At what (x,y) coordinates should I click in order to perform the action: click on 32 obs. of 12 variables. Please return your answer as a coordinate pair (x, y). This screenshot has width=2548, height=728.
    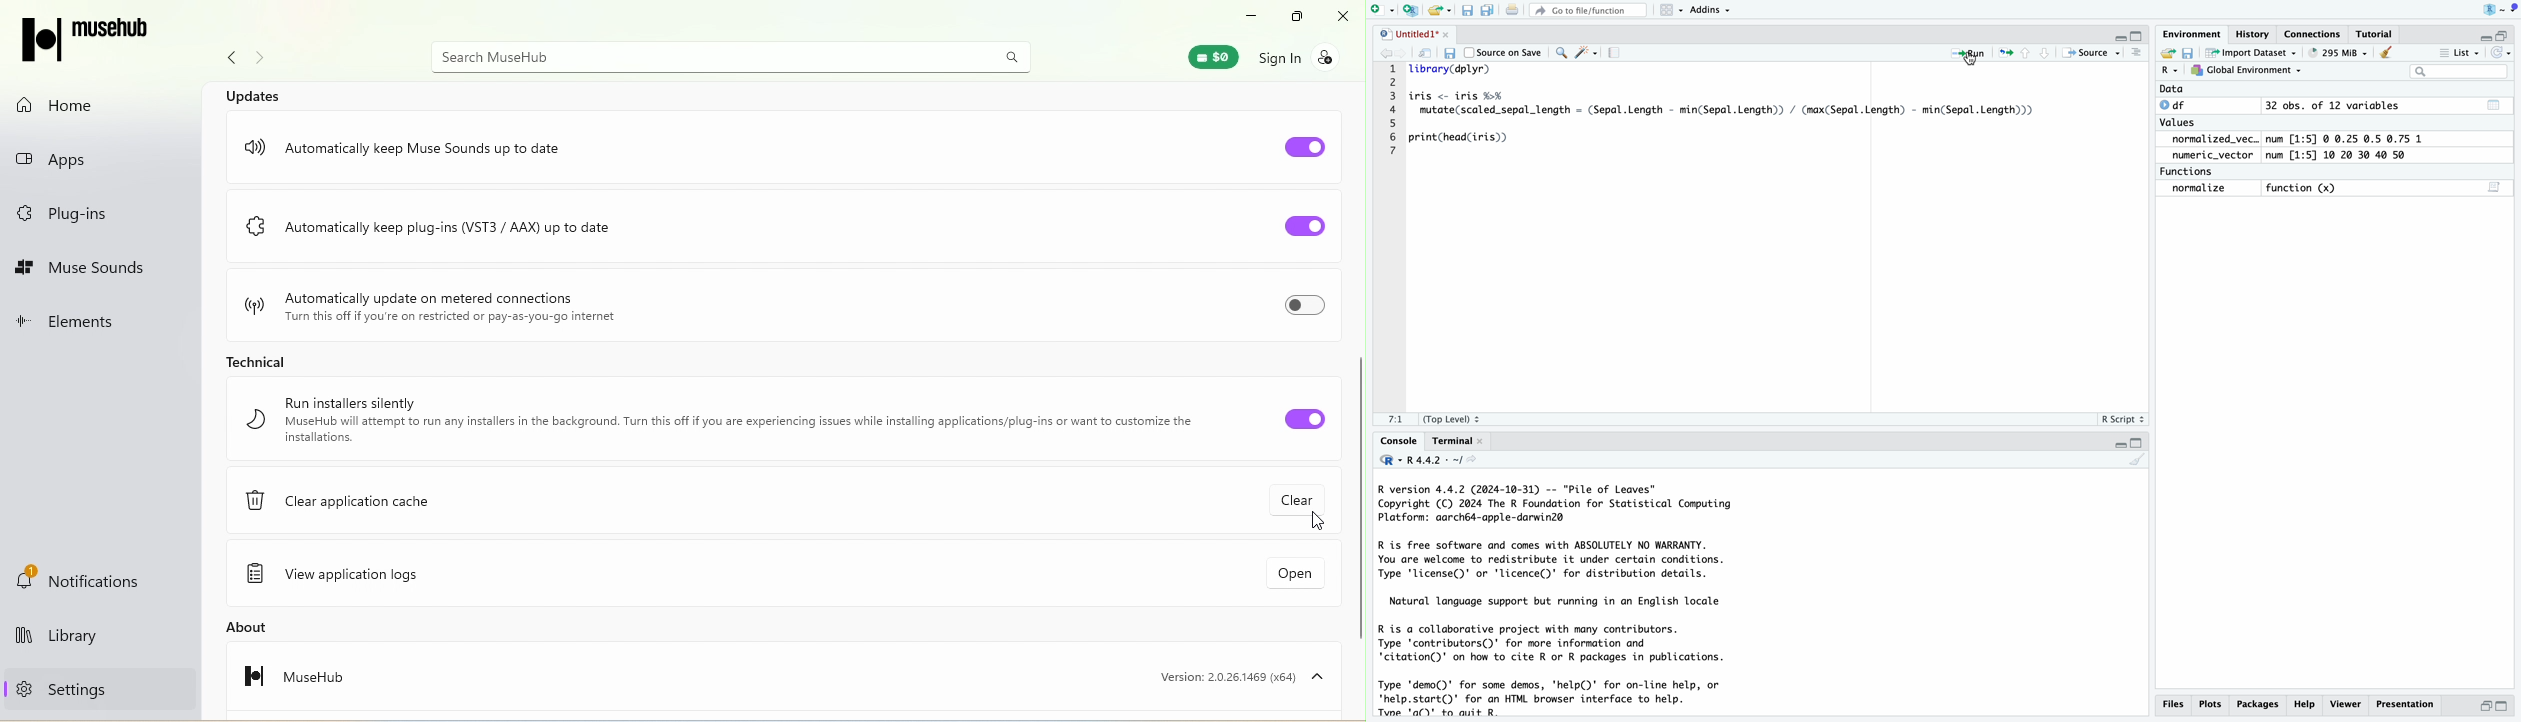
    Looking at the image, I should click on (2332, 106).